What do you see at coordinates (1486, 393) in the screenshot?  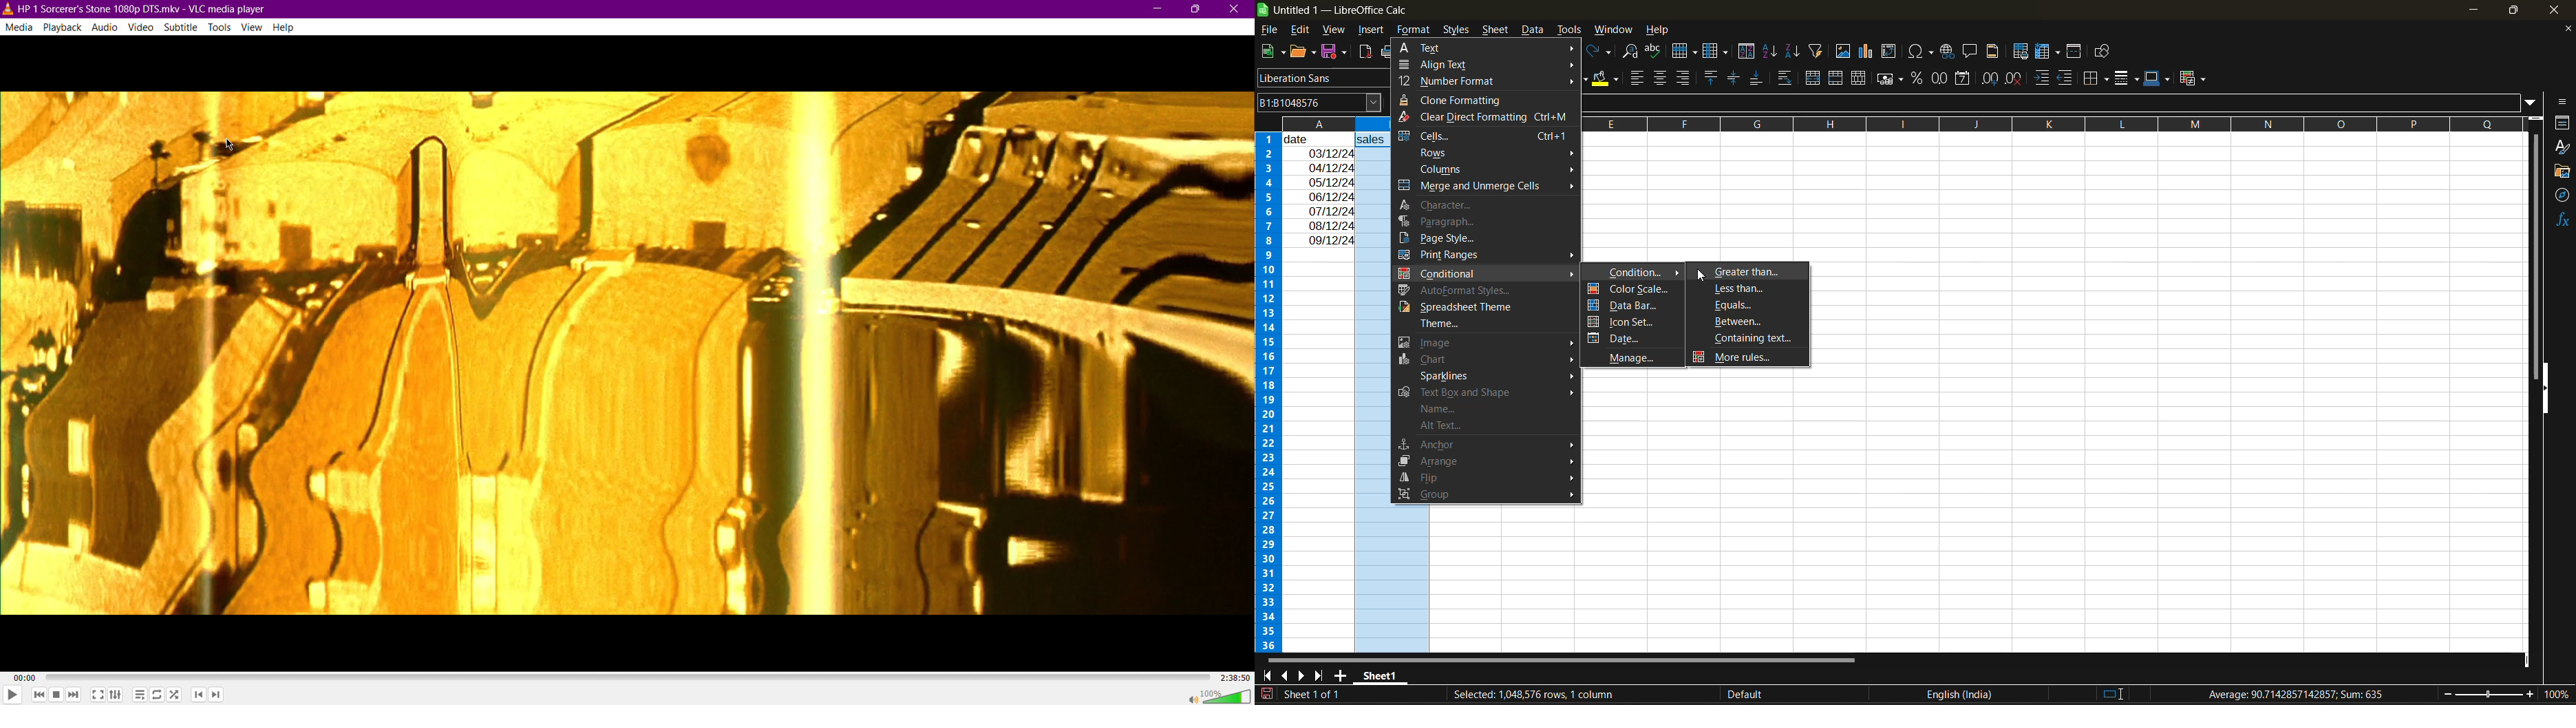 I see `text box and shape` at bounding box center [1486, 393].